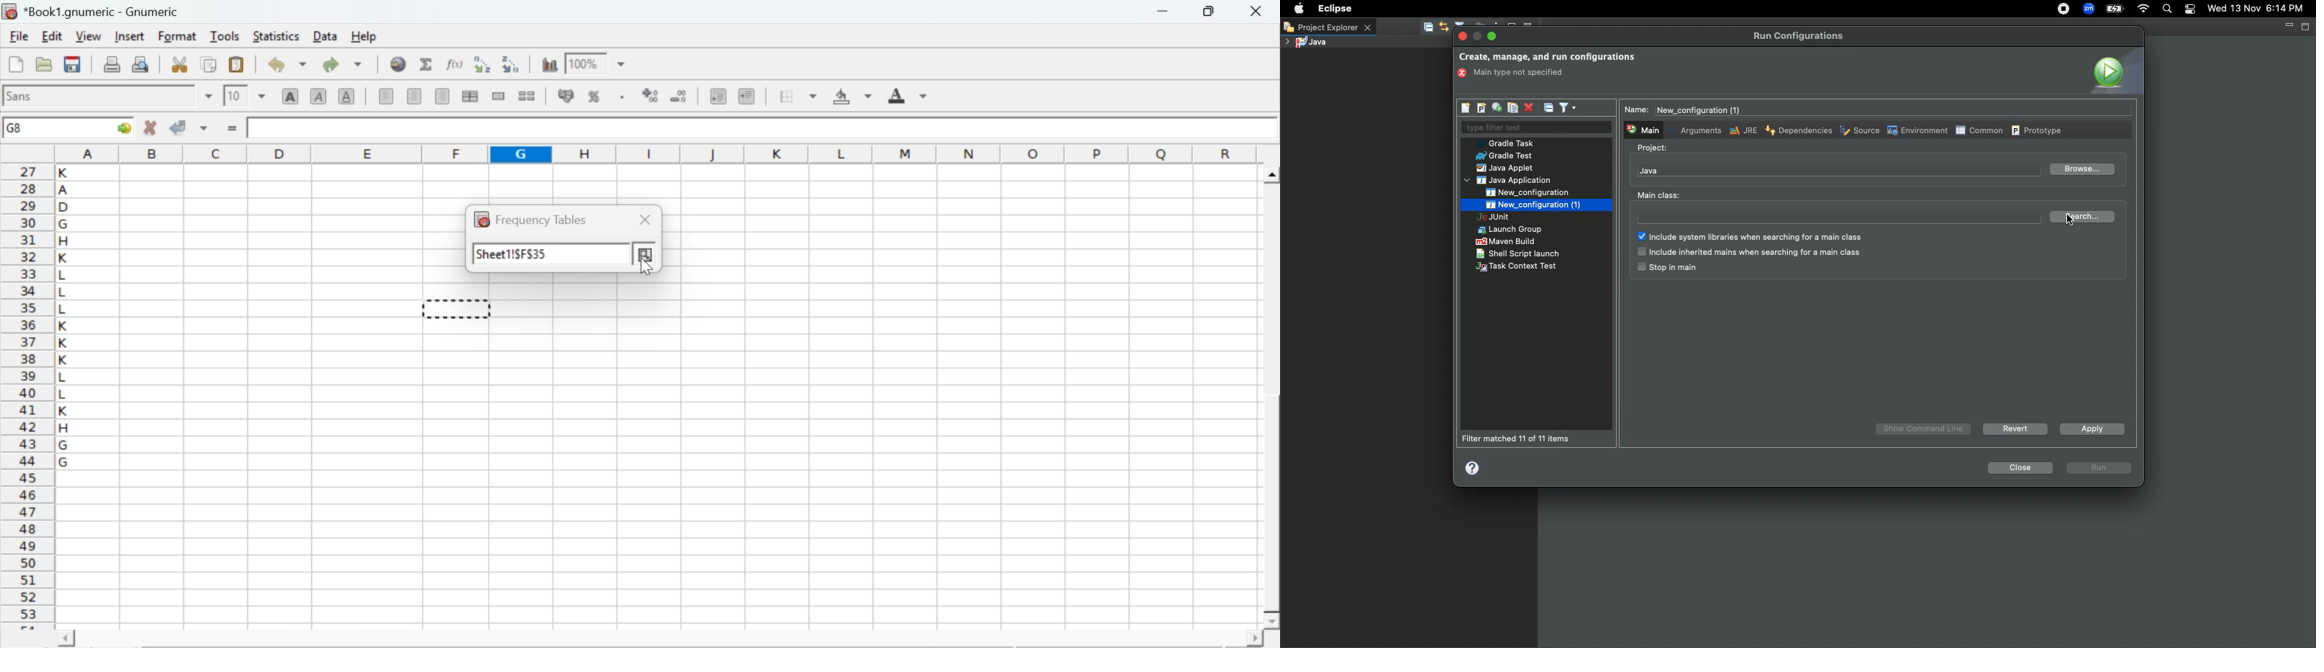  Describe the element at coordinates (179, 126) in the screenshot. I see `accept changes` at that location.